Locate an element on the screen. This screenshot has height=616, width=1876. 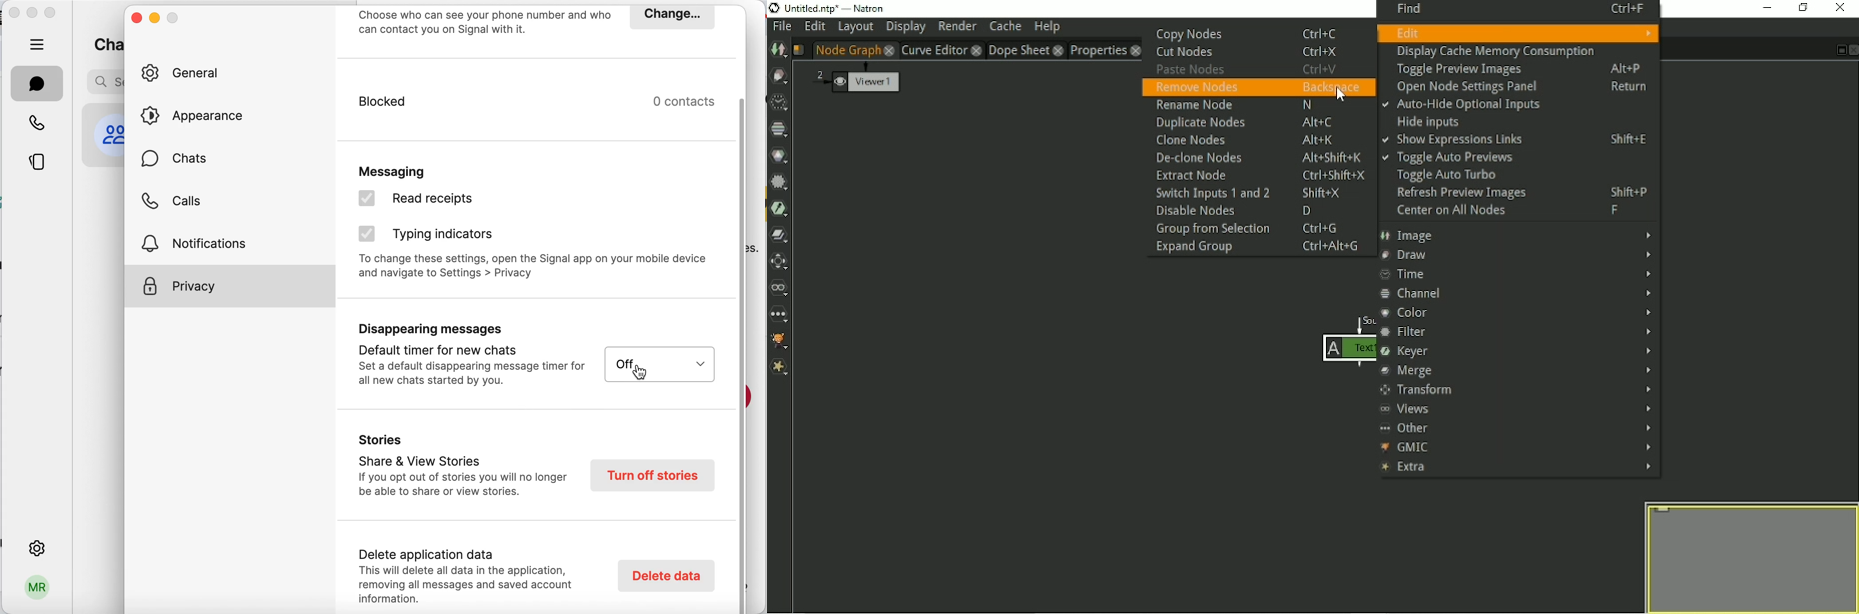
choose who can see your phone number is located at coordinates (486, 24).